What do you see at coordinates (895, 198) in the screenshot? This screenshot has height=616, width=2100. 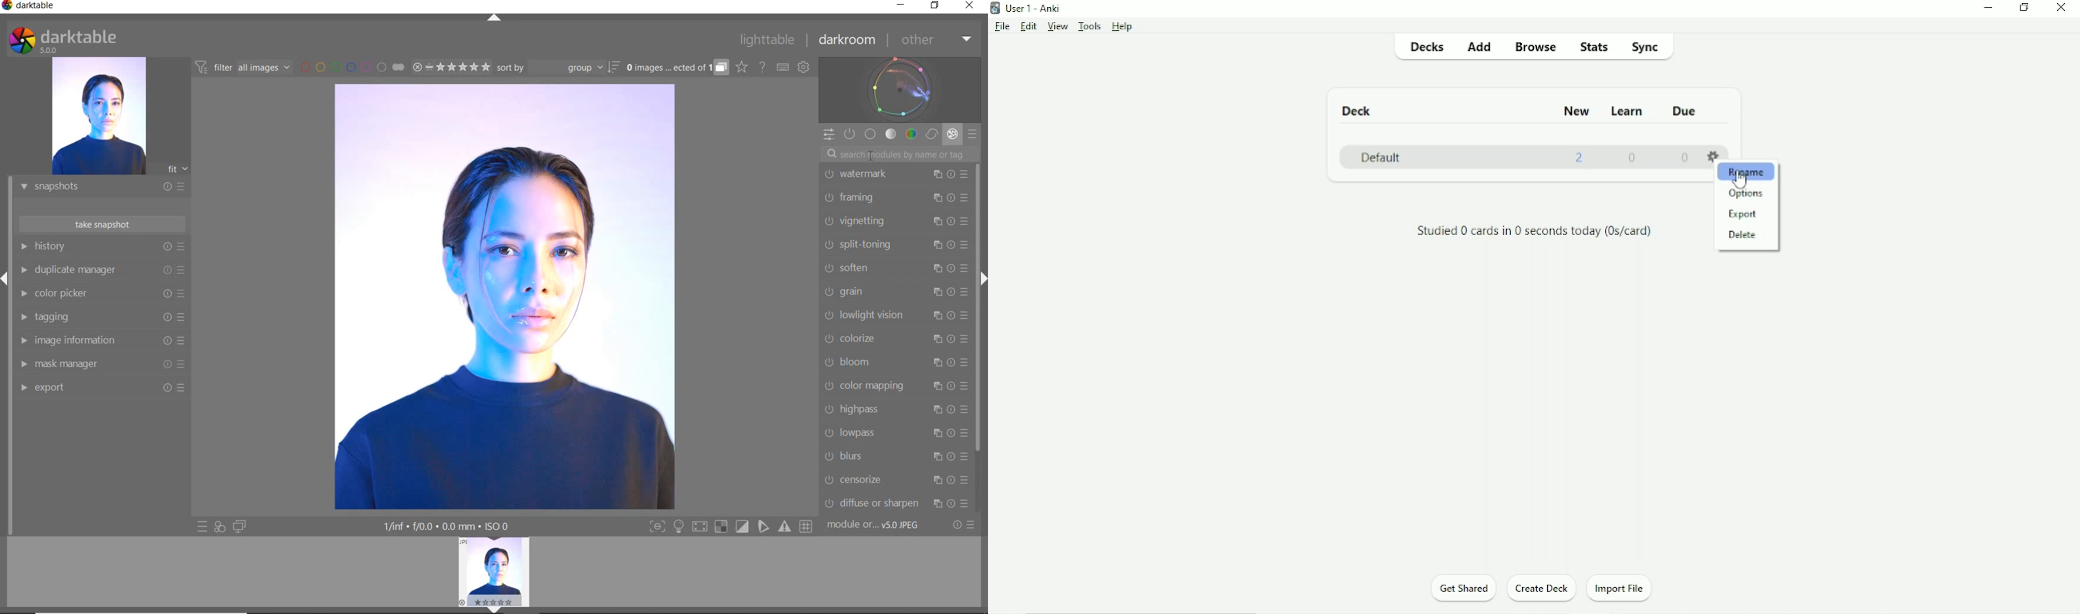 I see `FRAMING` at bounding box center [895, 198].